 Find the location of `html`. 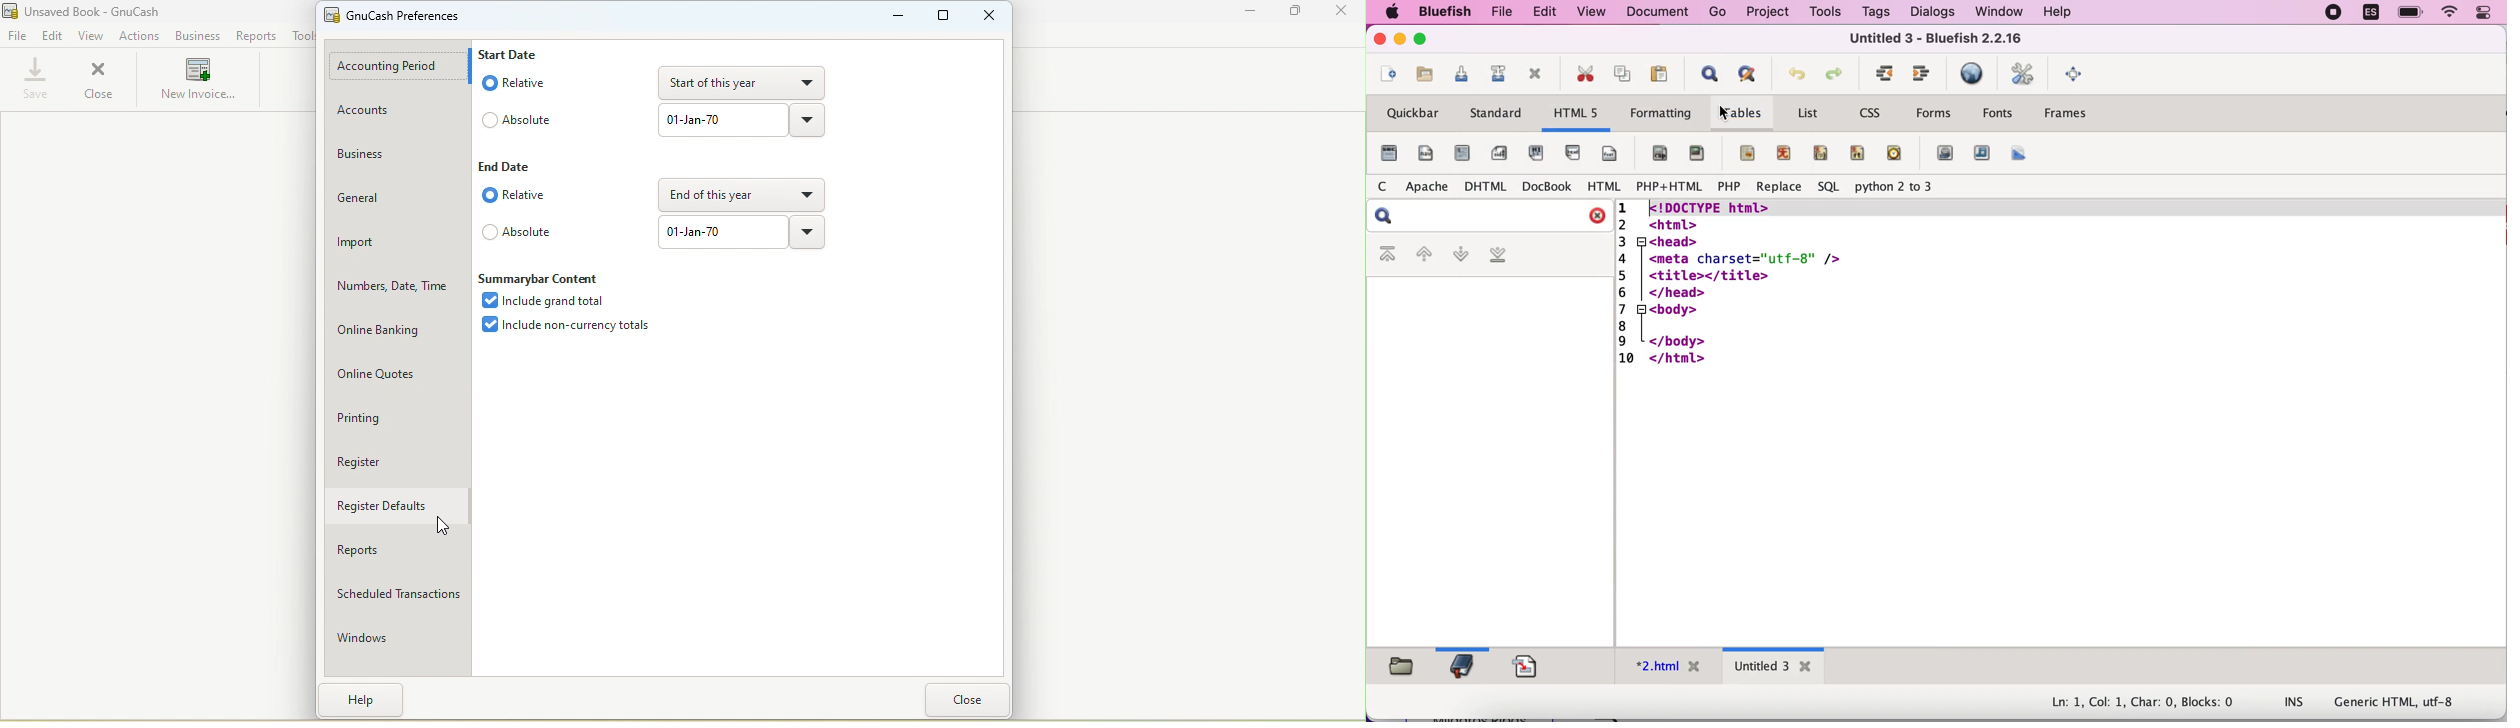

html is located at coordinates (1600, 187).